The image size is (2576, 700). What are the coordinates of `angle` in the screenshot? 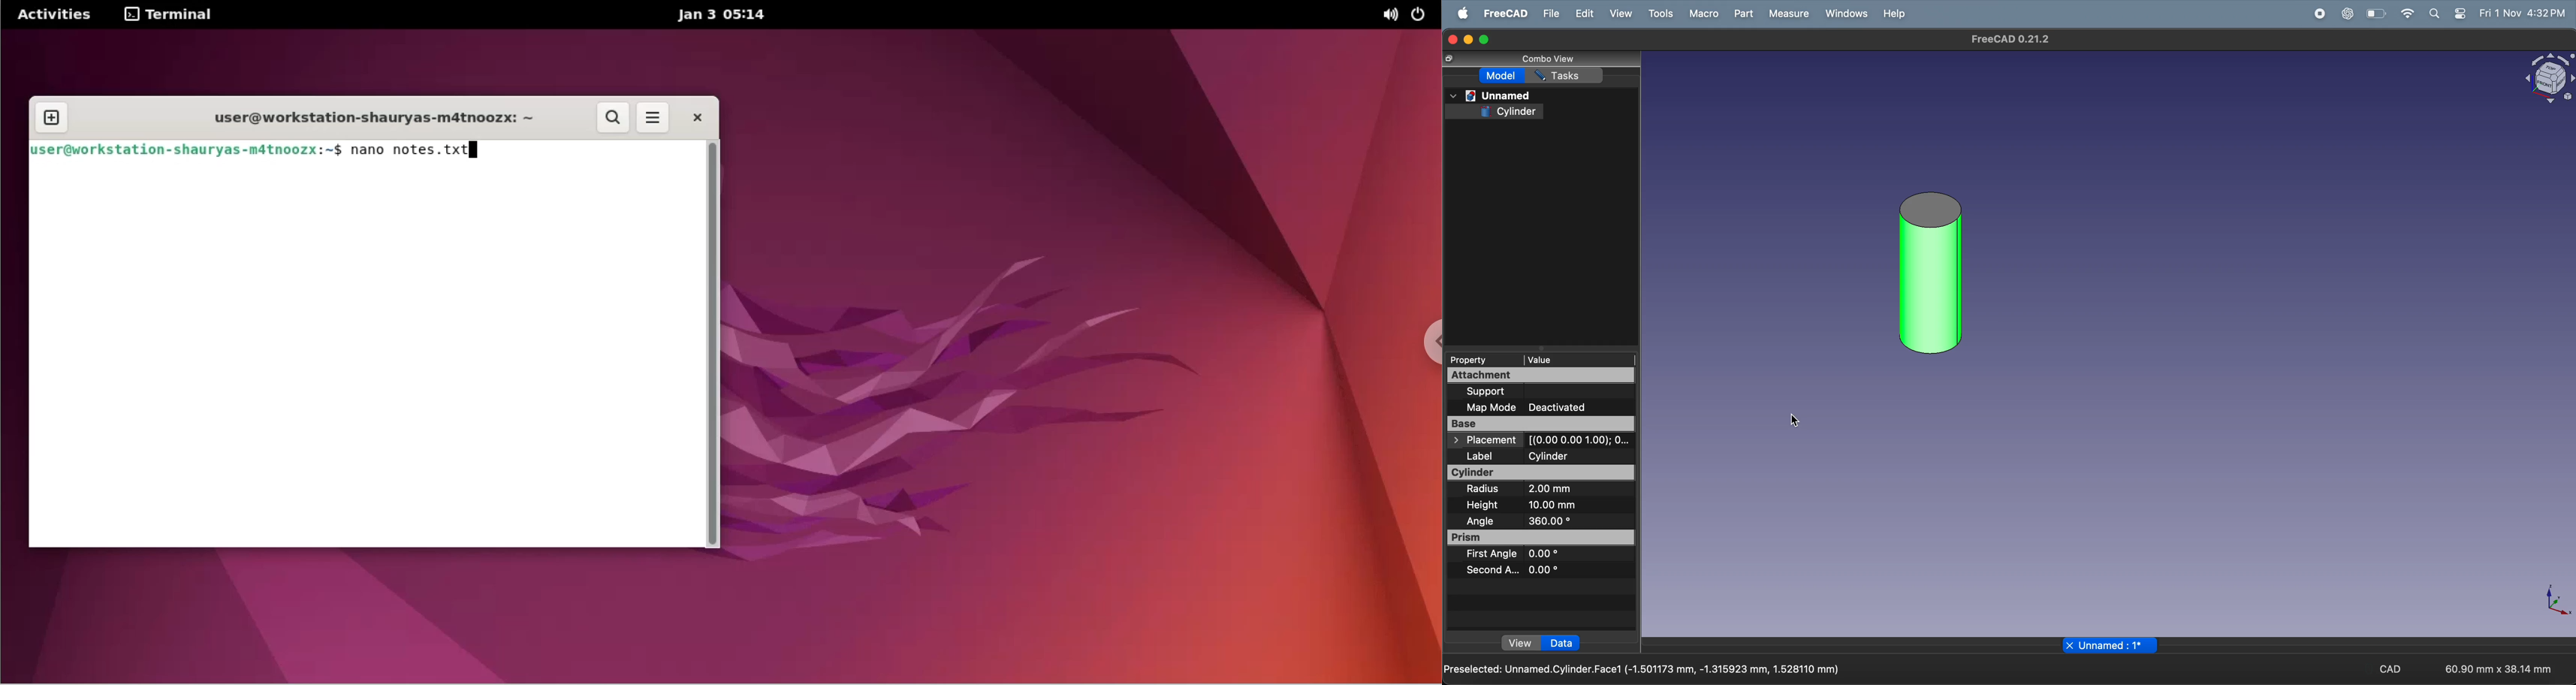 It's located at (1480, 521).